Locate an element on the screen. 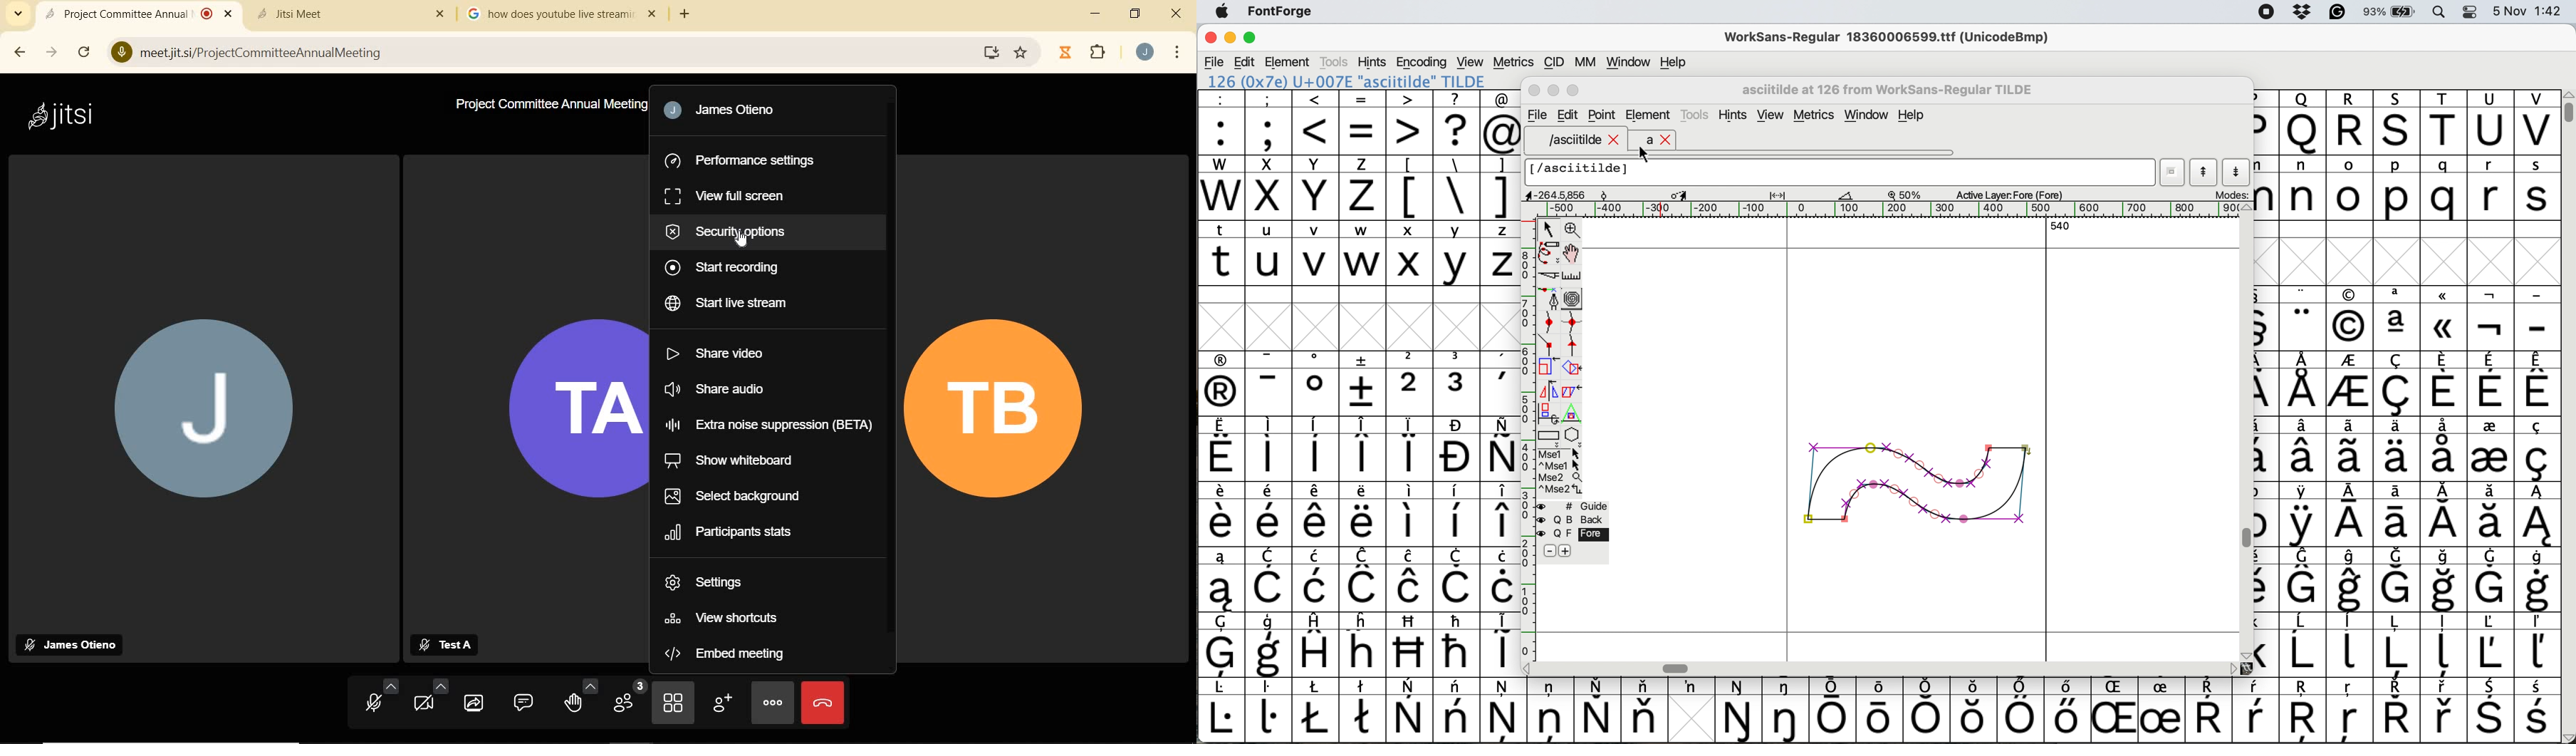  rotat object in 3d and project back to plane is located at coordinates (1547, 413).